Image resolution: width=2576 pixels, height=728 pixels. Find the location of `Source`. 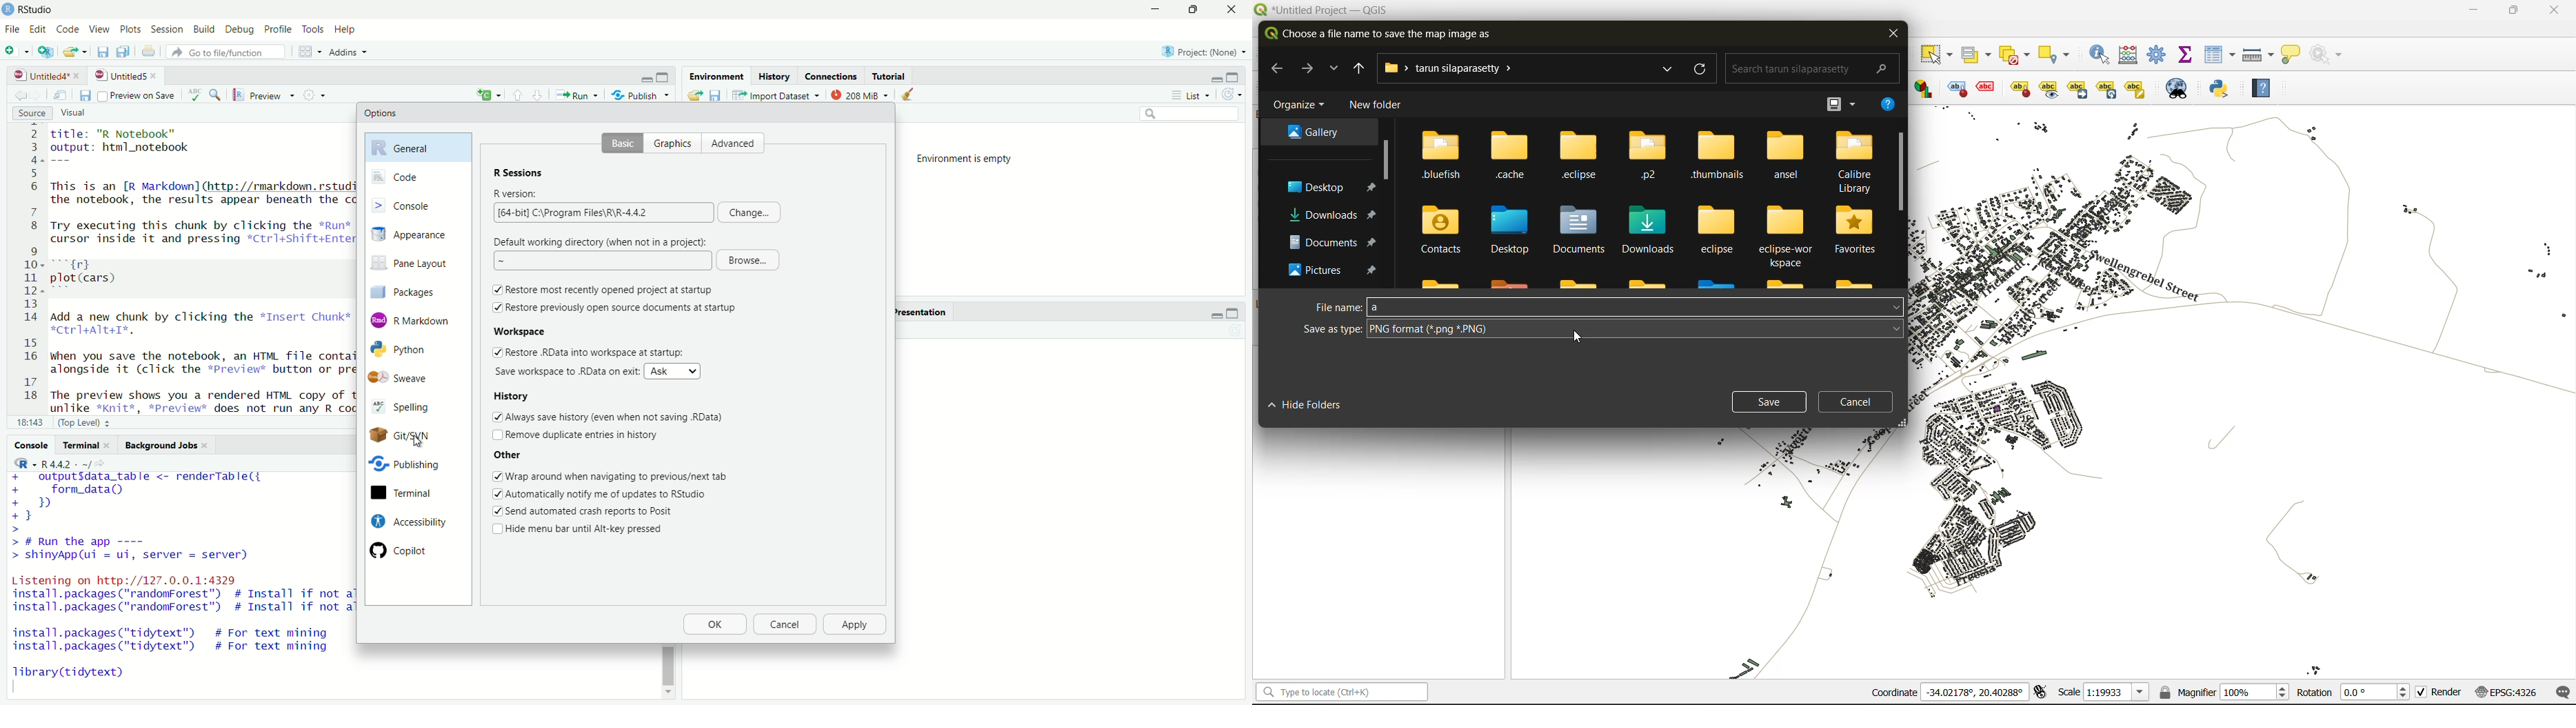

Source is located at coordinates (33, 114).